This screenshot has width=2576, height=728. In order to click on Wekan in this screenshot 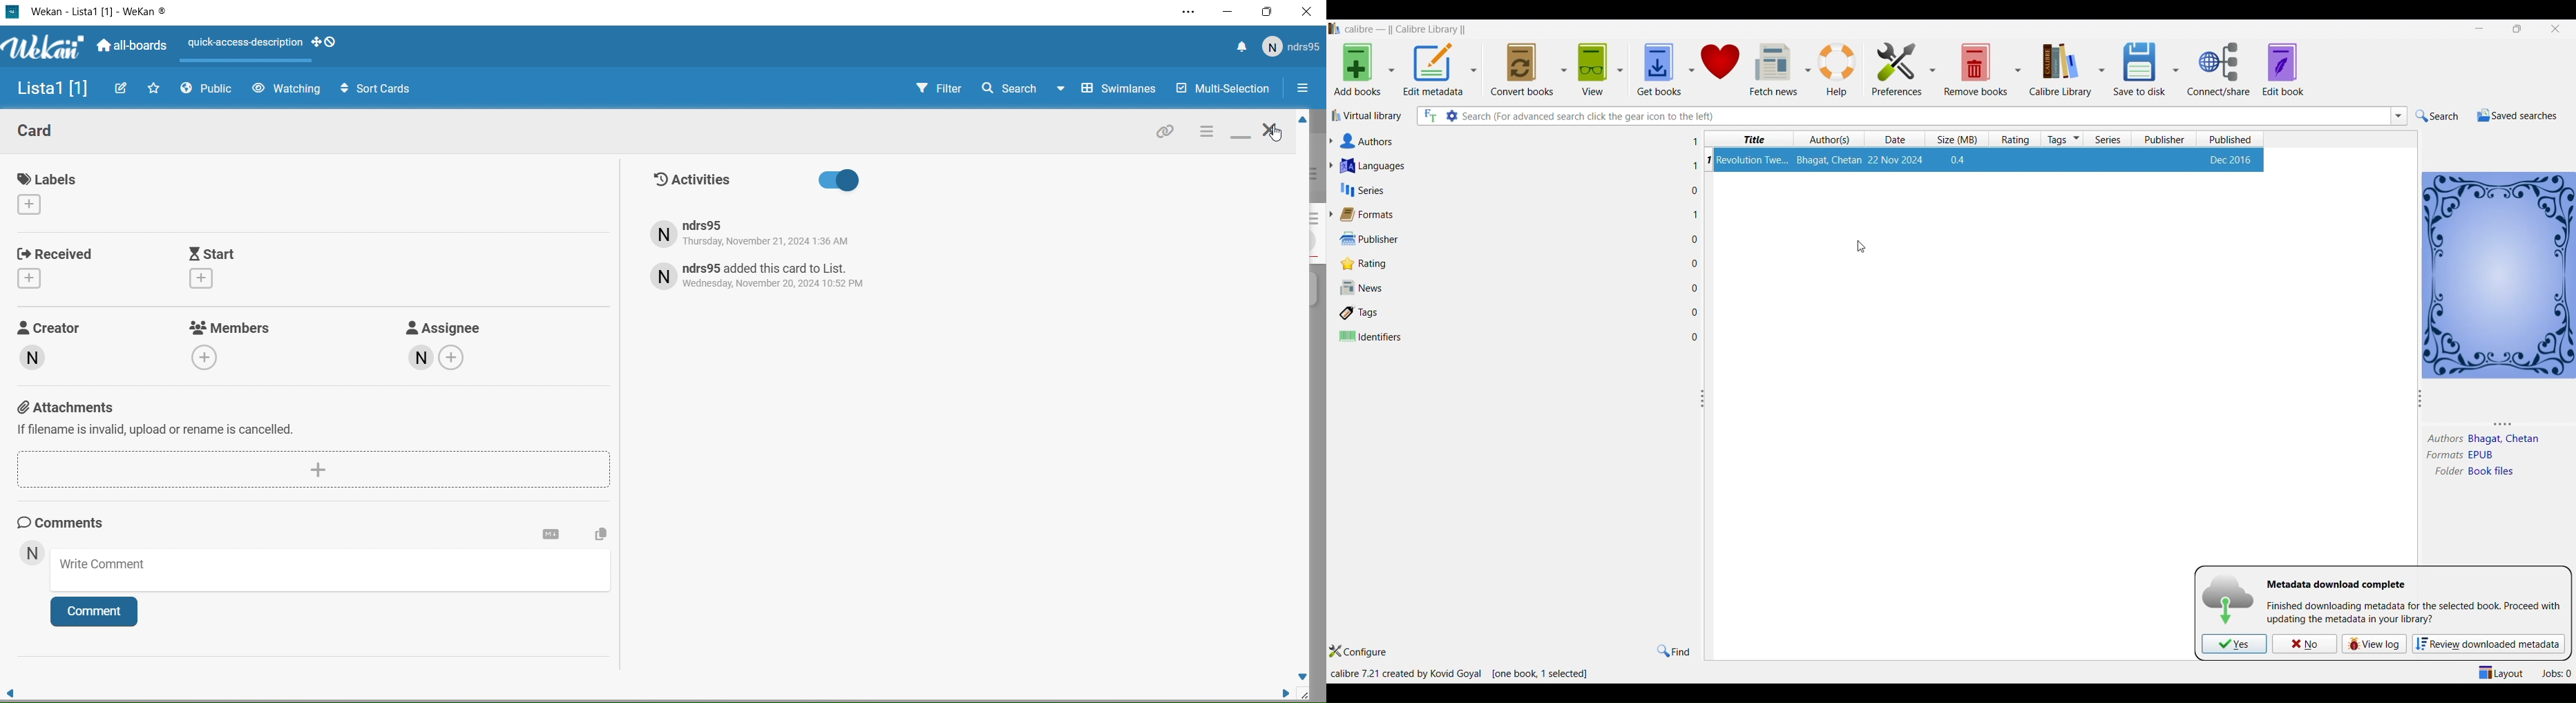, I will do `click(99, 12)`.